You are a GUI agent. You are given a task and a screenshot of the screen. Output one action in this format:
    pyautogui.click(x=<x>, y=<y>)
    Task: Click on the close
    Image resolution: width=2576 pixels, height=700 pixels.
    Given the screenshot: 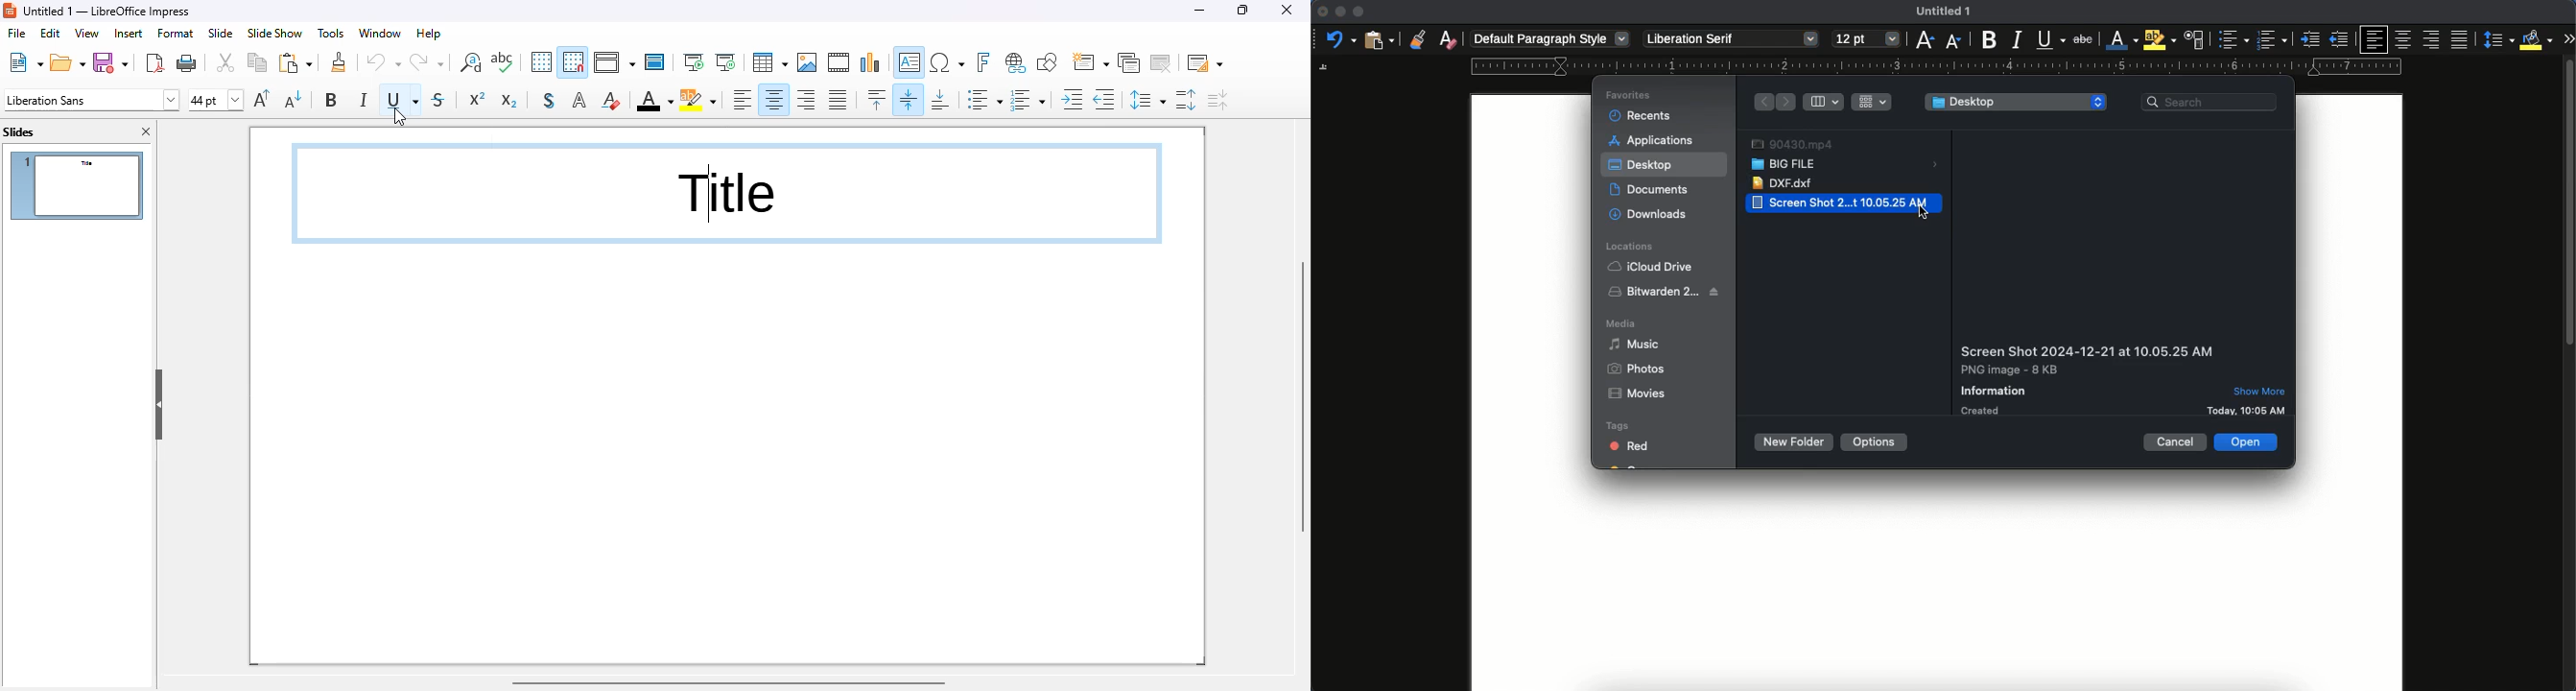 What is the action you would take?
    pyautogui.click(x=1320, y=11)
    